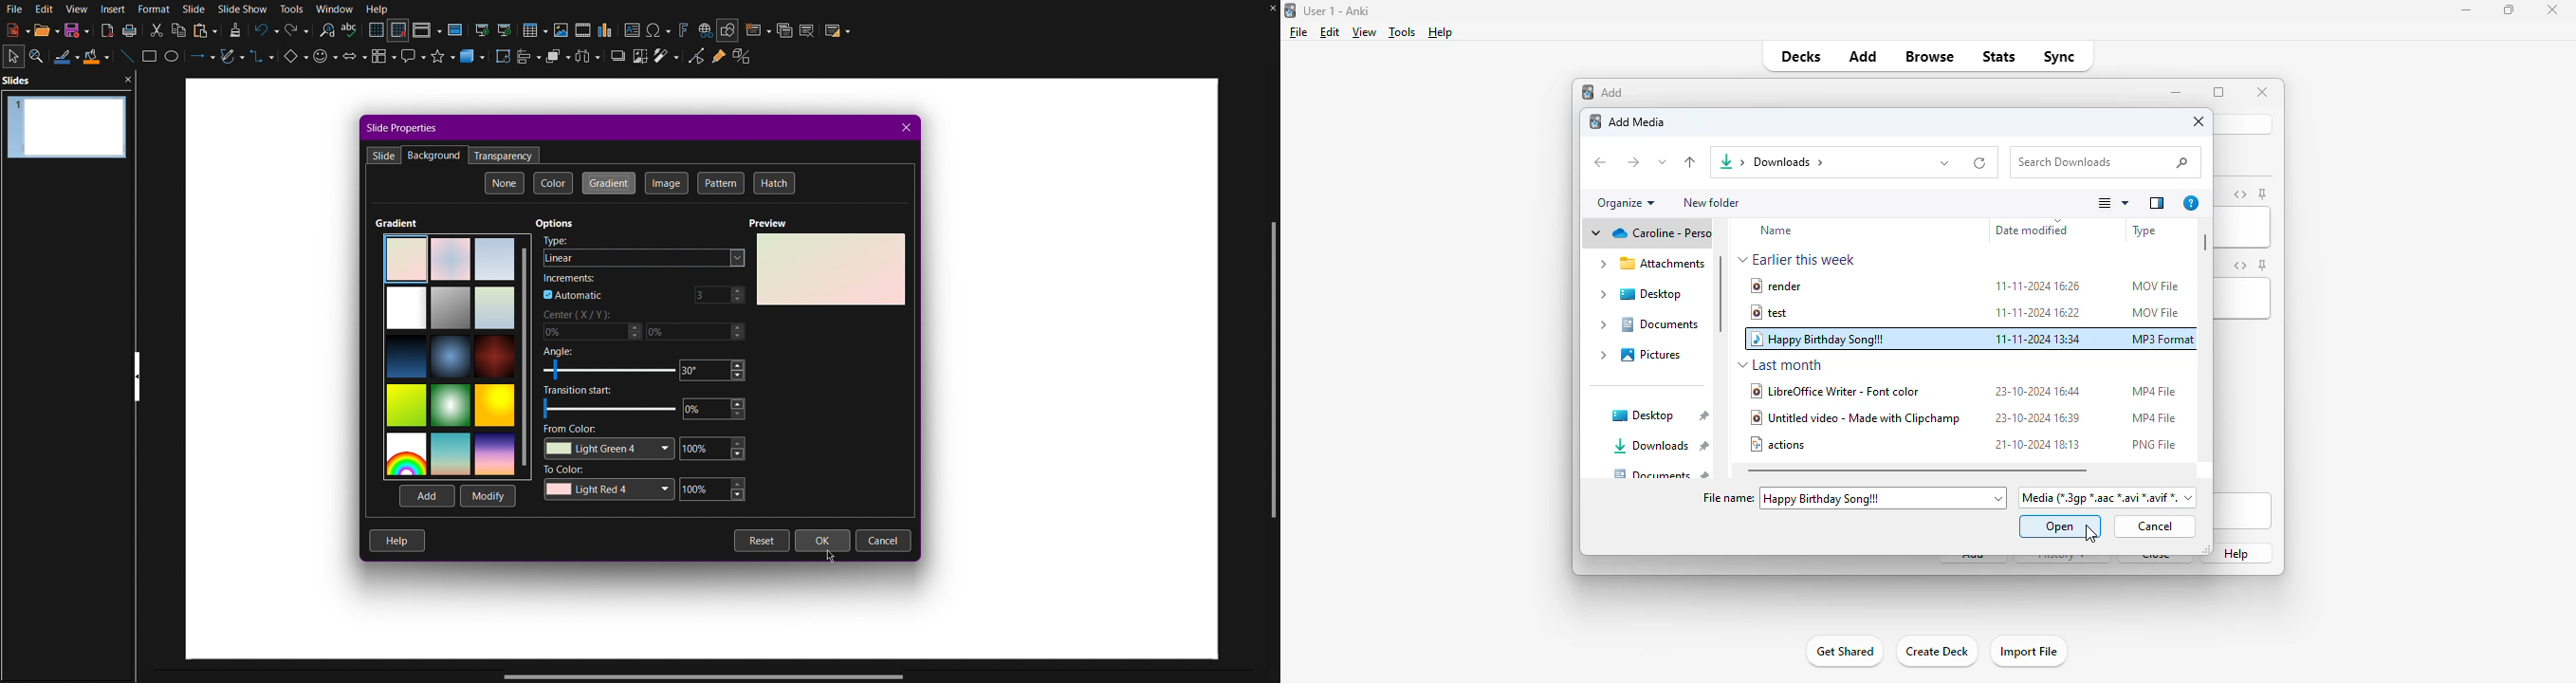 This screenshot has height=700, width=2576. Describe the element at coordinates (45, 9) in the screenshot. I see `Edit` at that location.